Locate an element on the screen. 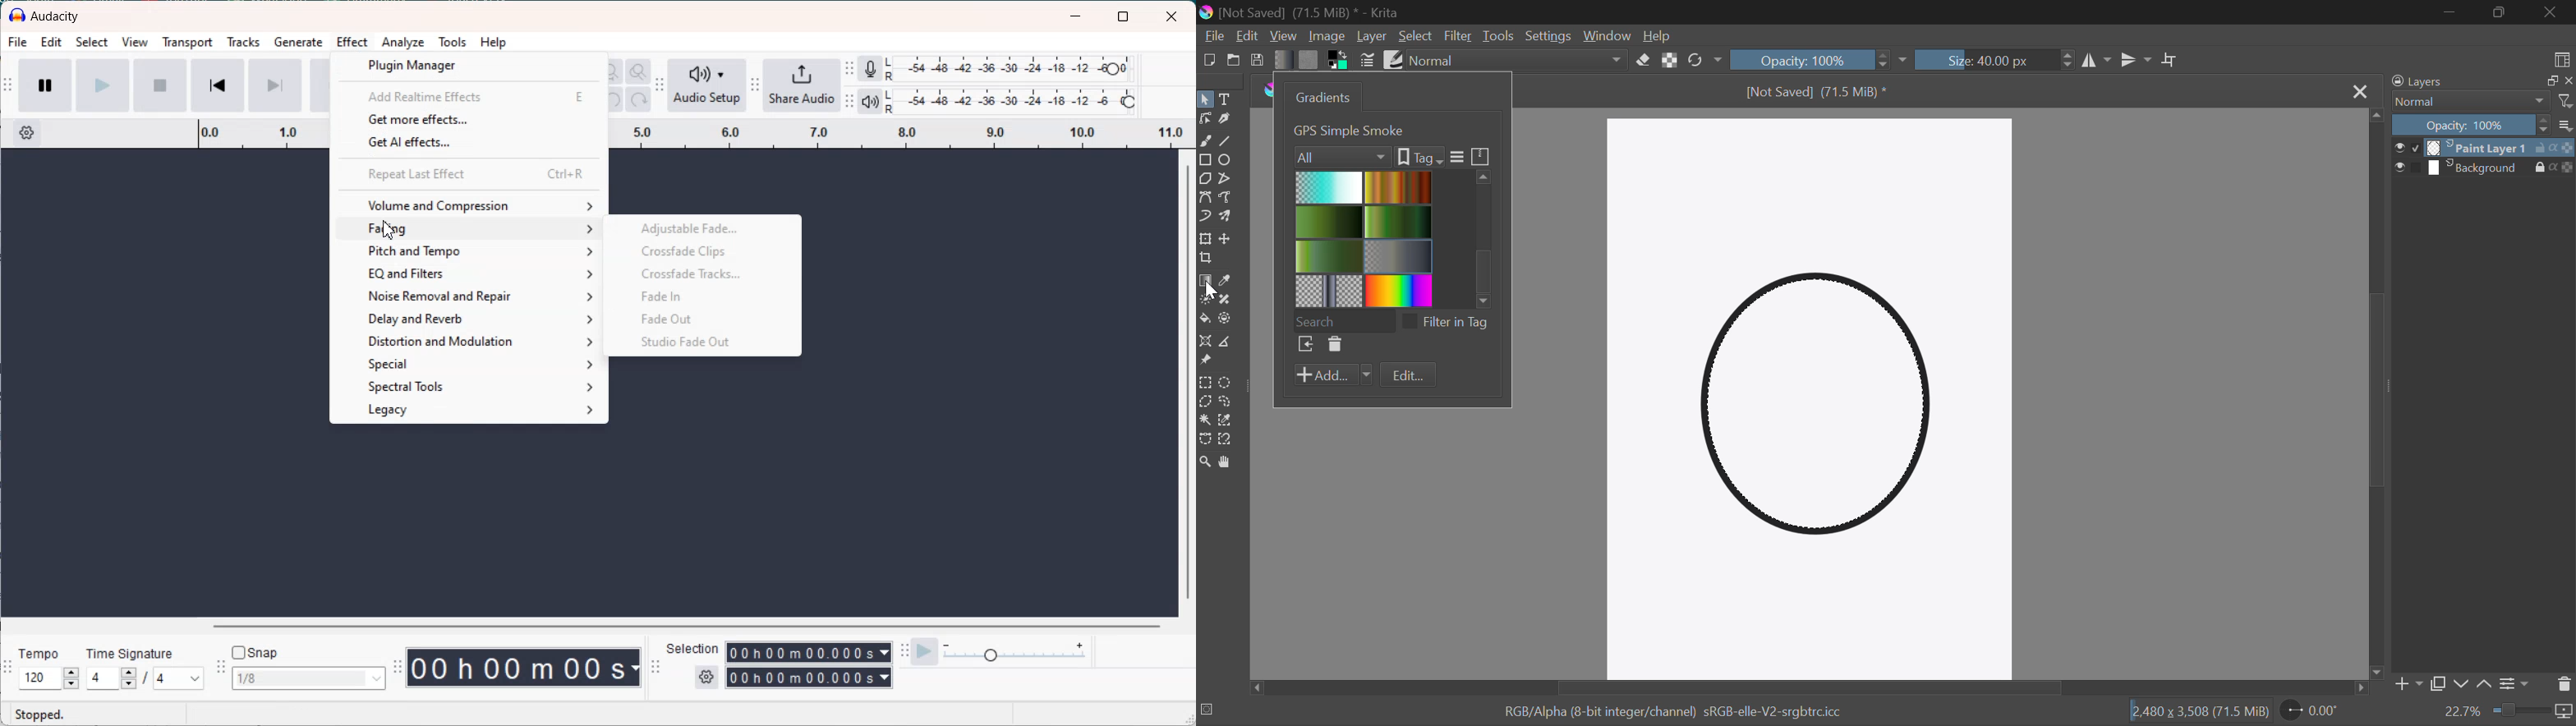 Image resolution: width=2576 pixels, height=728 pixels. Selection settings is located at coordinates (706, 678).